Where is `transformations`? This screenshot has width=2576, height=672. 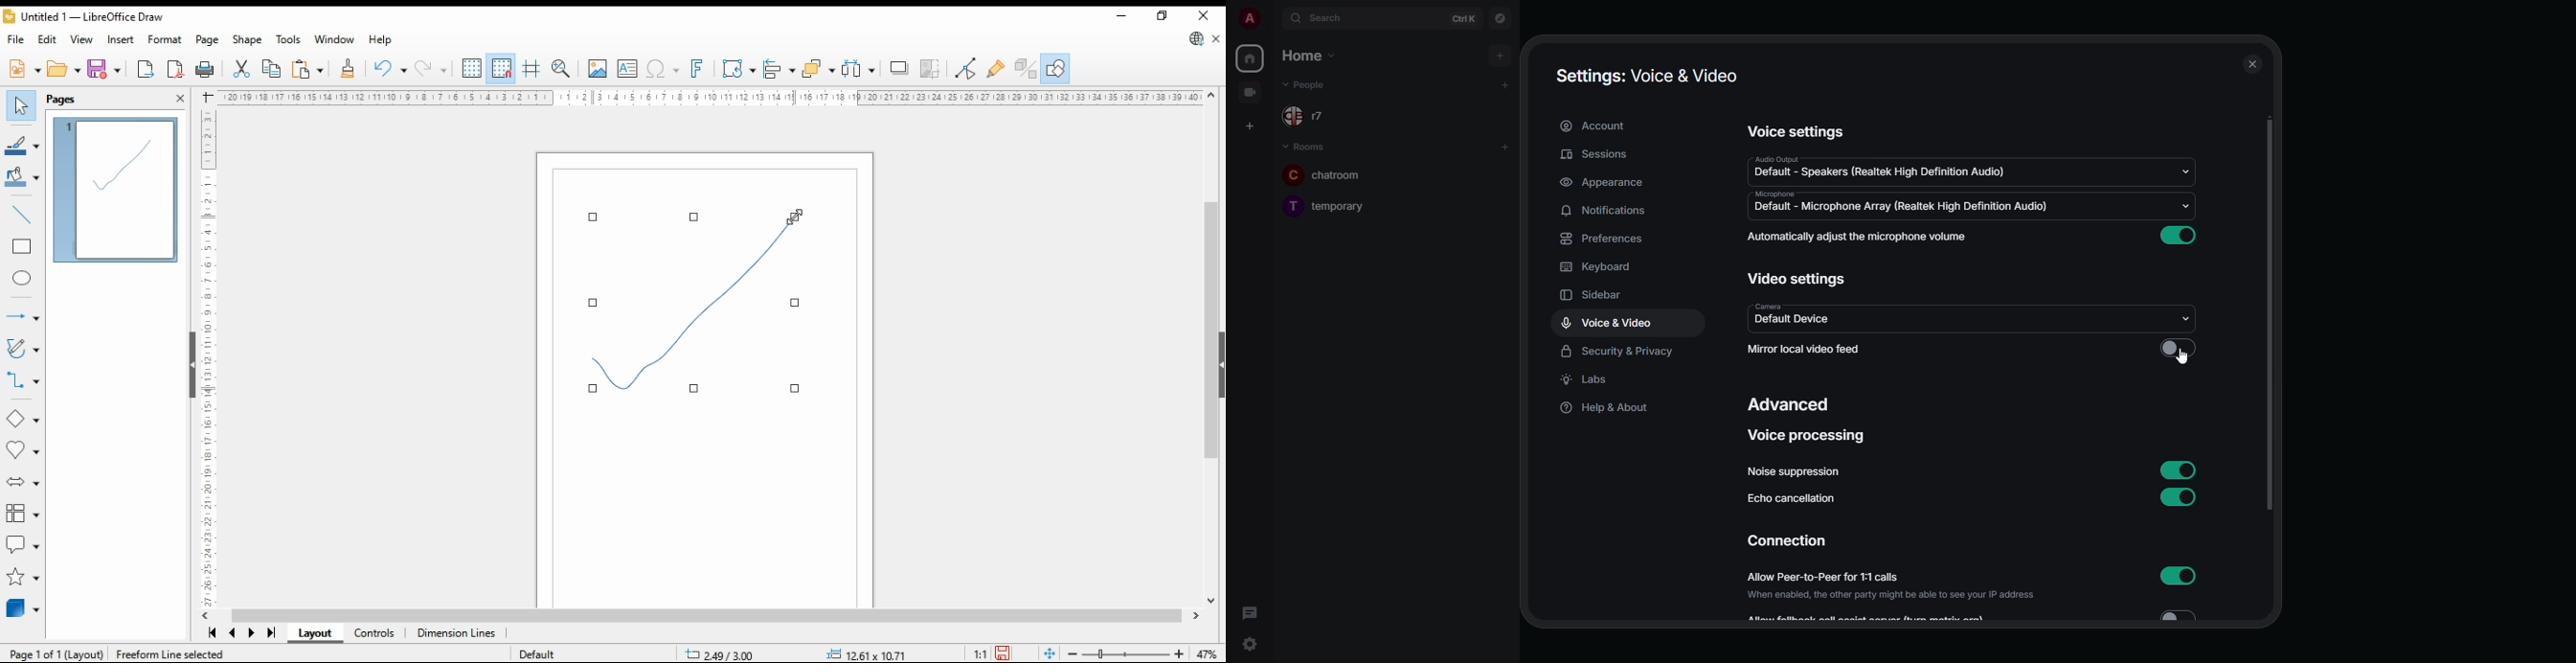
transformations is located at coordinates (737, 69).